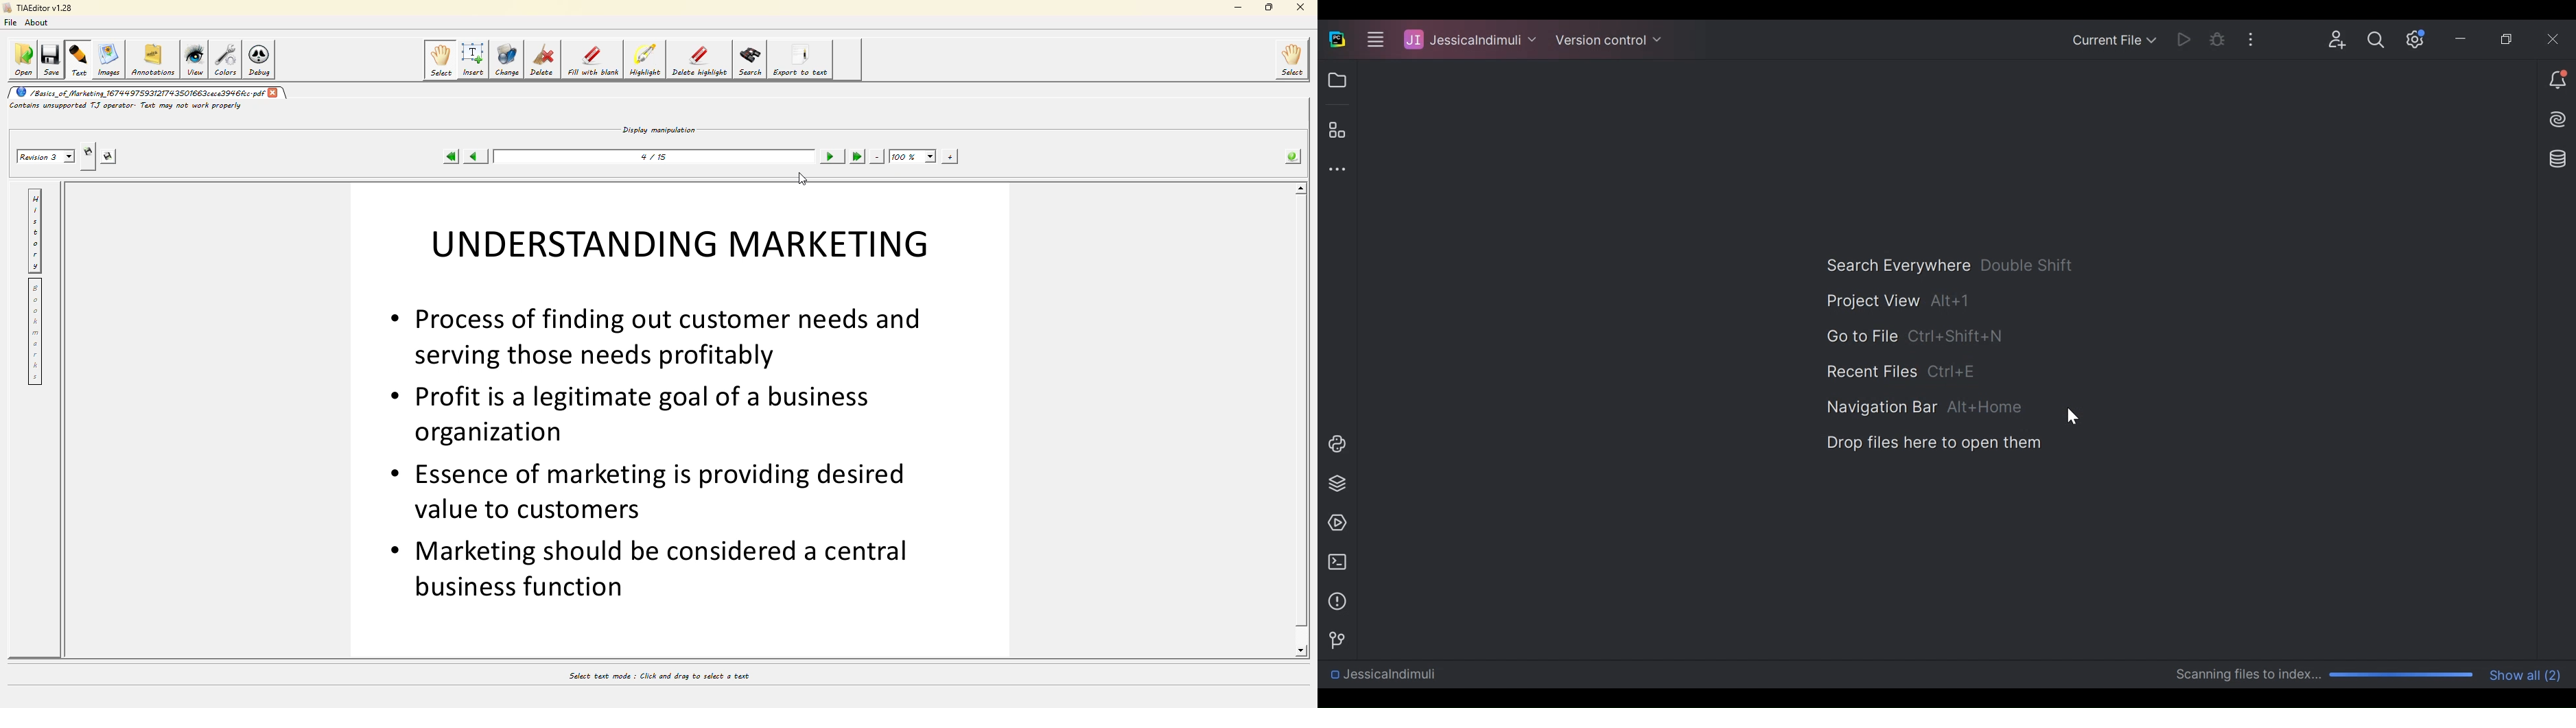  What do you see at coordinates (1923, 408) in the screenshot?
I see `Navigation Bar` at bounding box center [1923, 408].